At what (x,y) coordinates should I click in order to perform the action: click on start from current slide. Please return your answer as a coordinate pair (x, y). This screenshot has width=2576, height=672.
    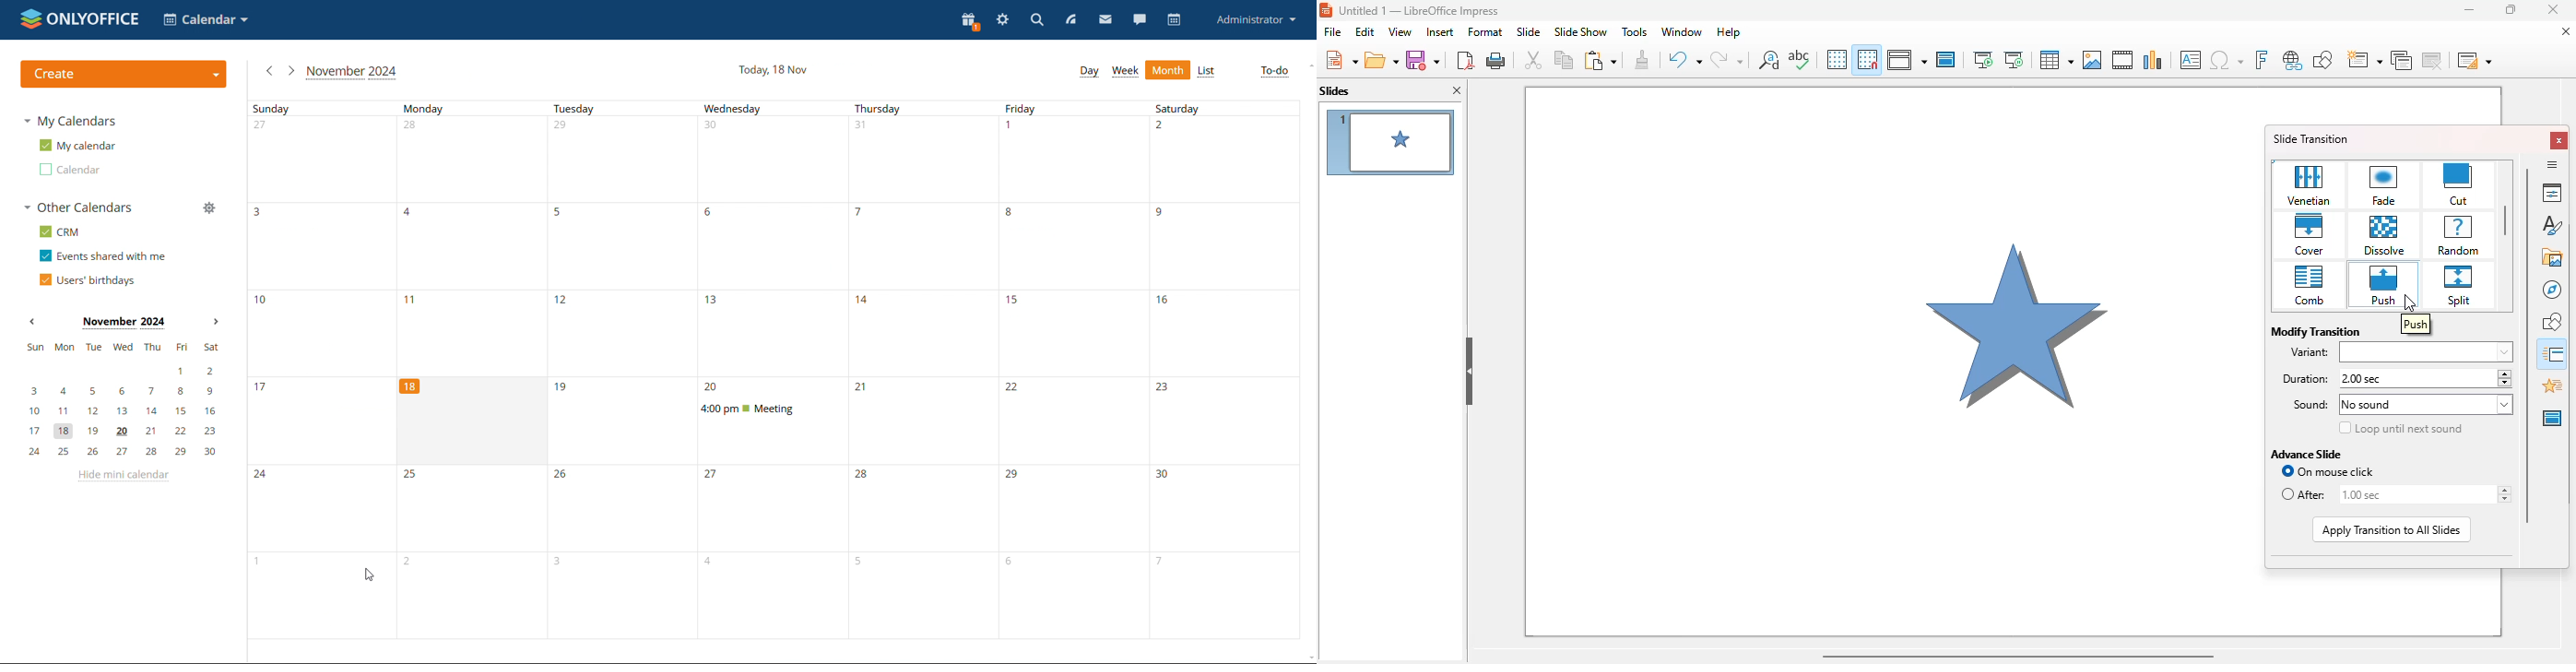
    Looking at the image, I should click on (2014, 60).